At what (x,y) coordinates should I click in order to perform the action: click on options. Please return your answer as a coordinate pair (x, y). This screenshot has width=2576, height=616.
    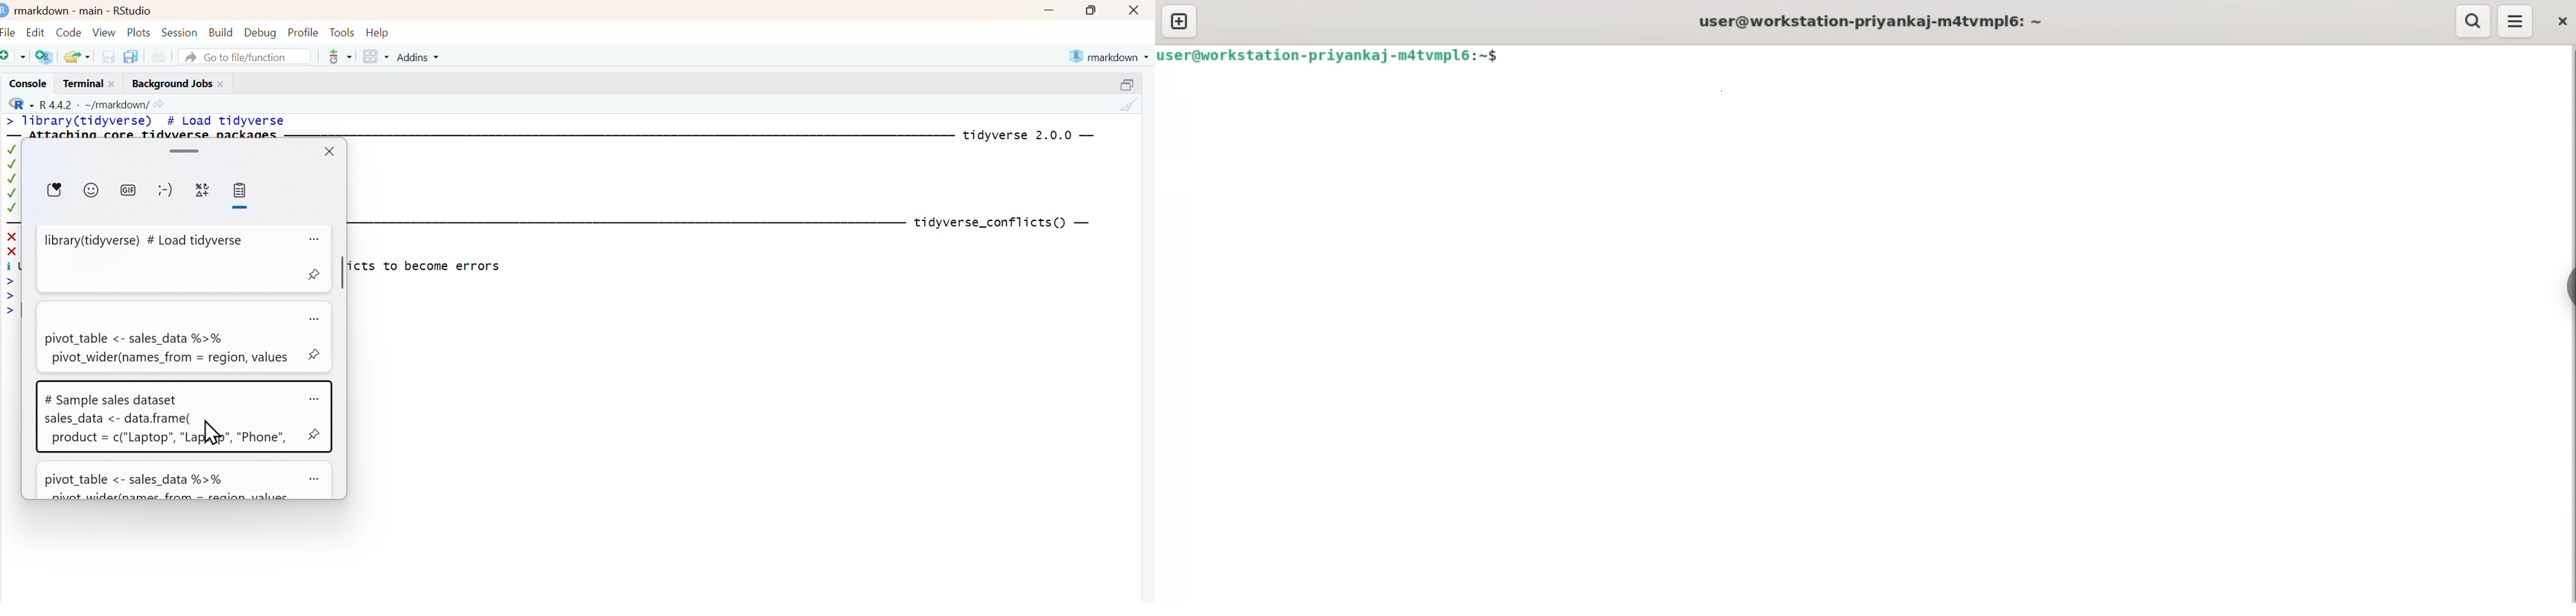
    Looking at the image, I should click on (316, 479).